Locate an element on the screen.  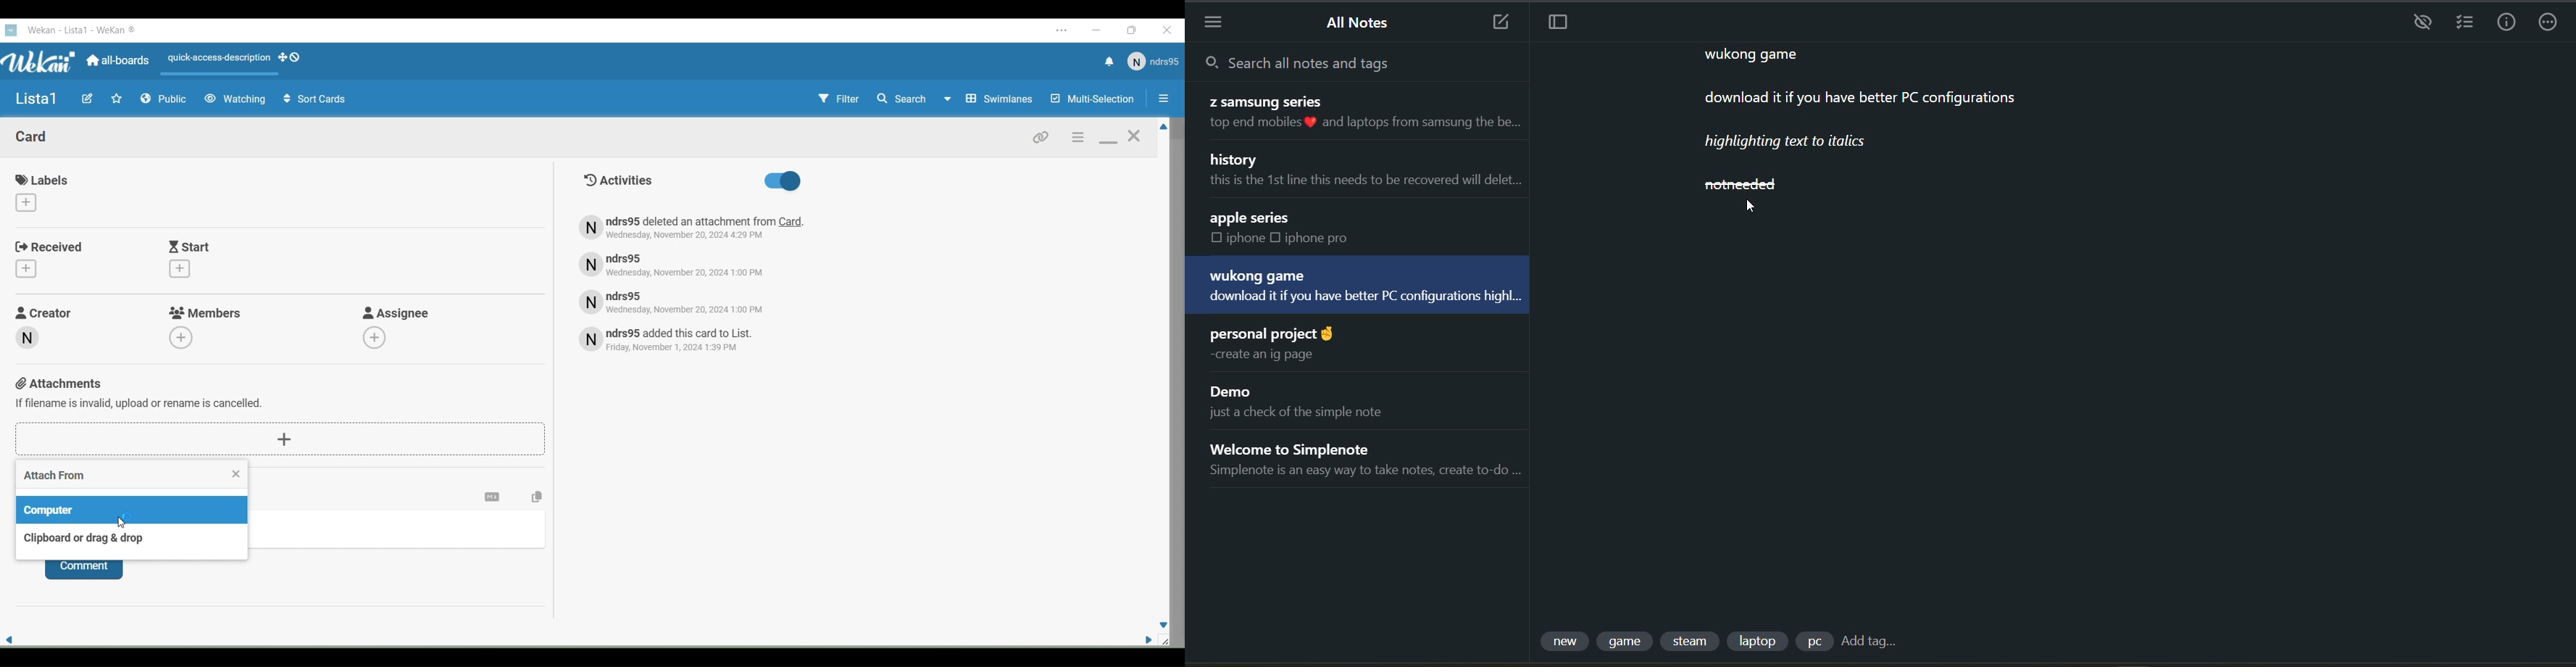
Settings is located at coordinates (1077, 136).